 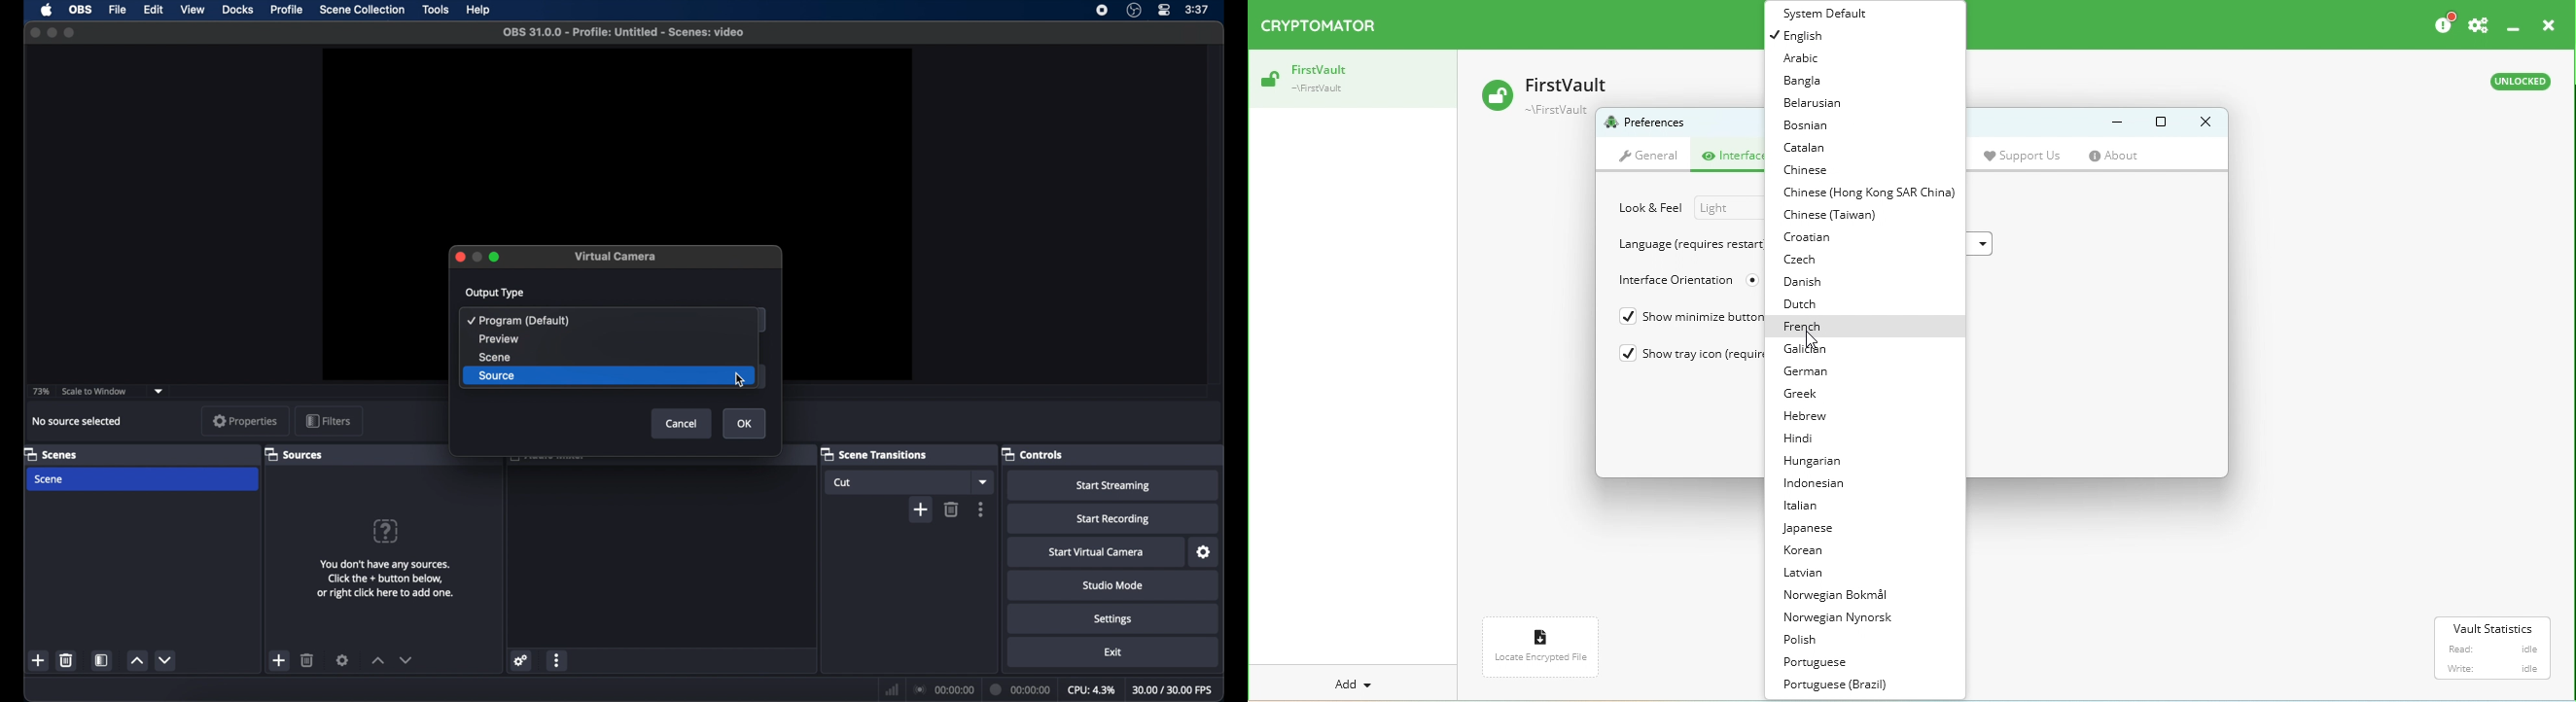 I want to click on delete, so click(x=952, y=509).